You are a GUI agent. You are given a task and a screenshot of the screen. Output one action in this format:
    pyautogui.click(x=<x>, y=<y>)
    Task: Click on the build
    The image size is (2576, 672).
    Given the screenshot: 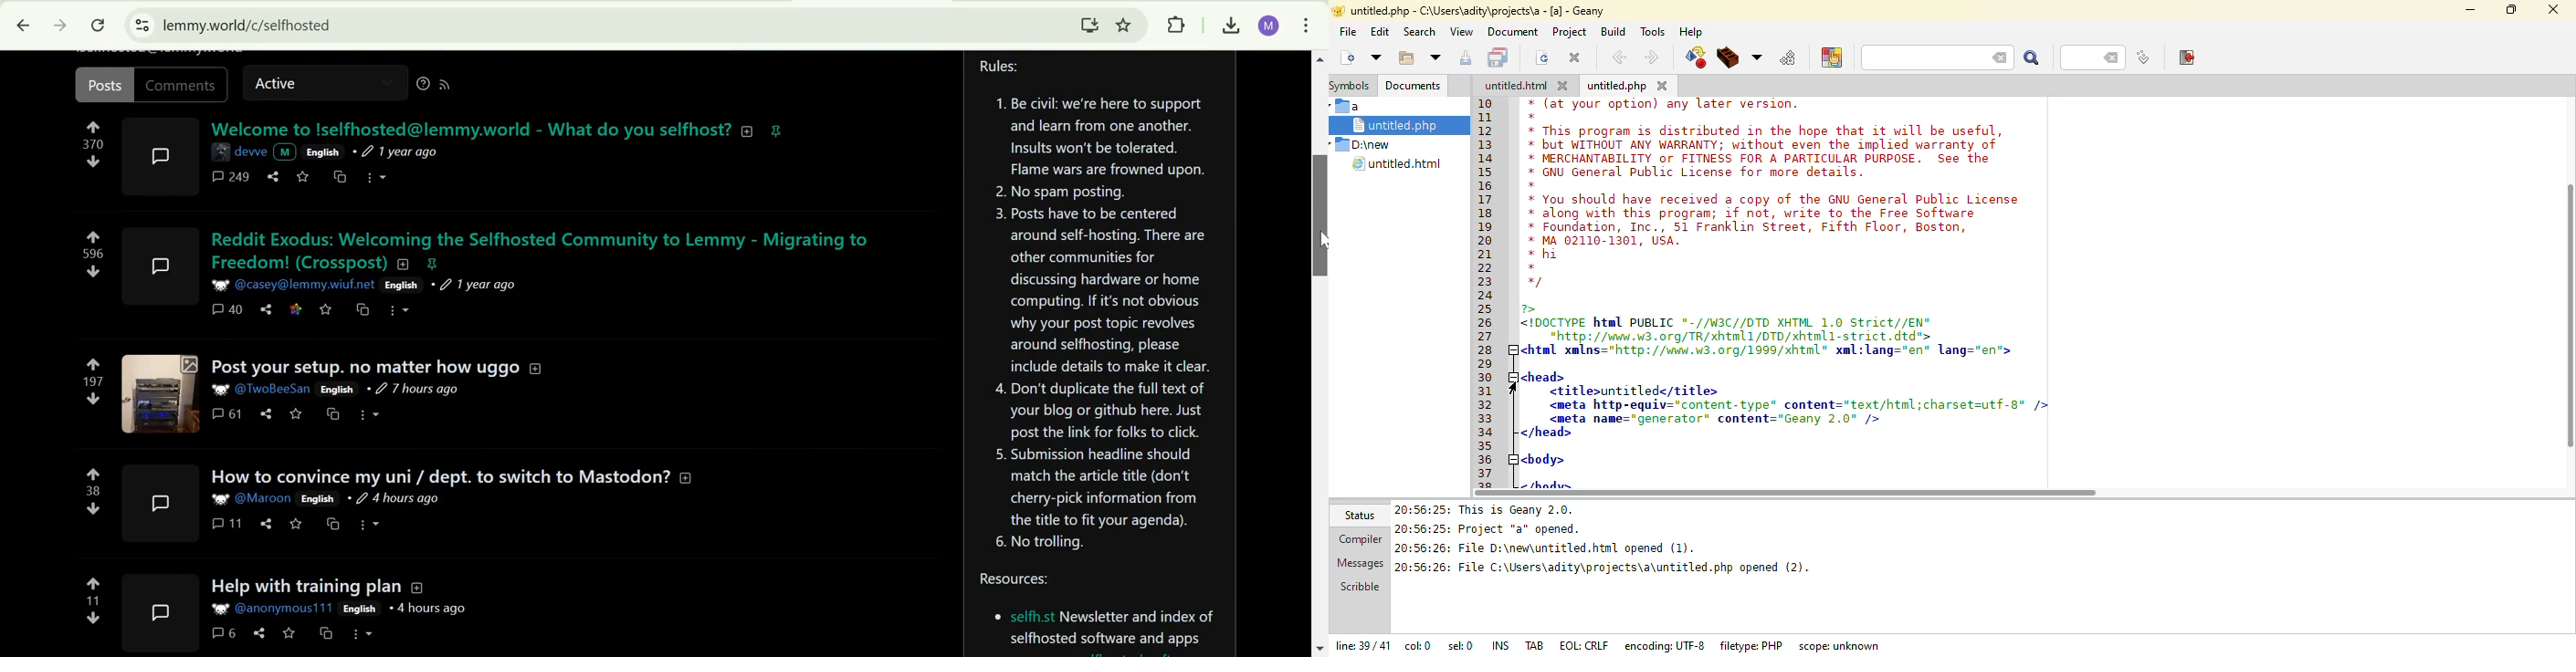 What is the action you would take?
    pyautogui.click(x=1614, y=33)
    